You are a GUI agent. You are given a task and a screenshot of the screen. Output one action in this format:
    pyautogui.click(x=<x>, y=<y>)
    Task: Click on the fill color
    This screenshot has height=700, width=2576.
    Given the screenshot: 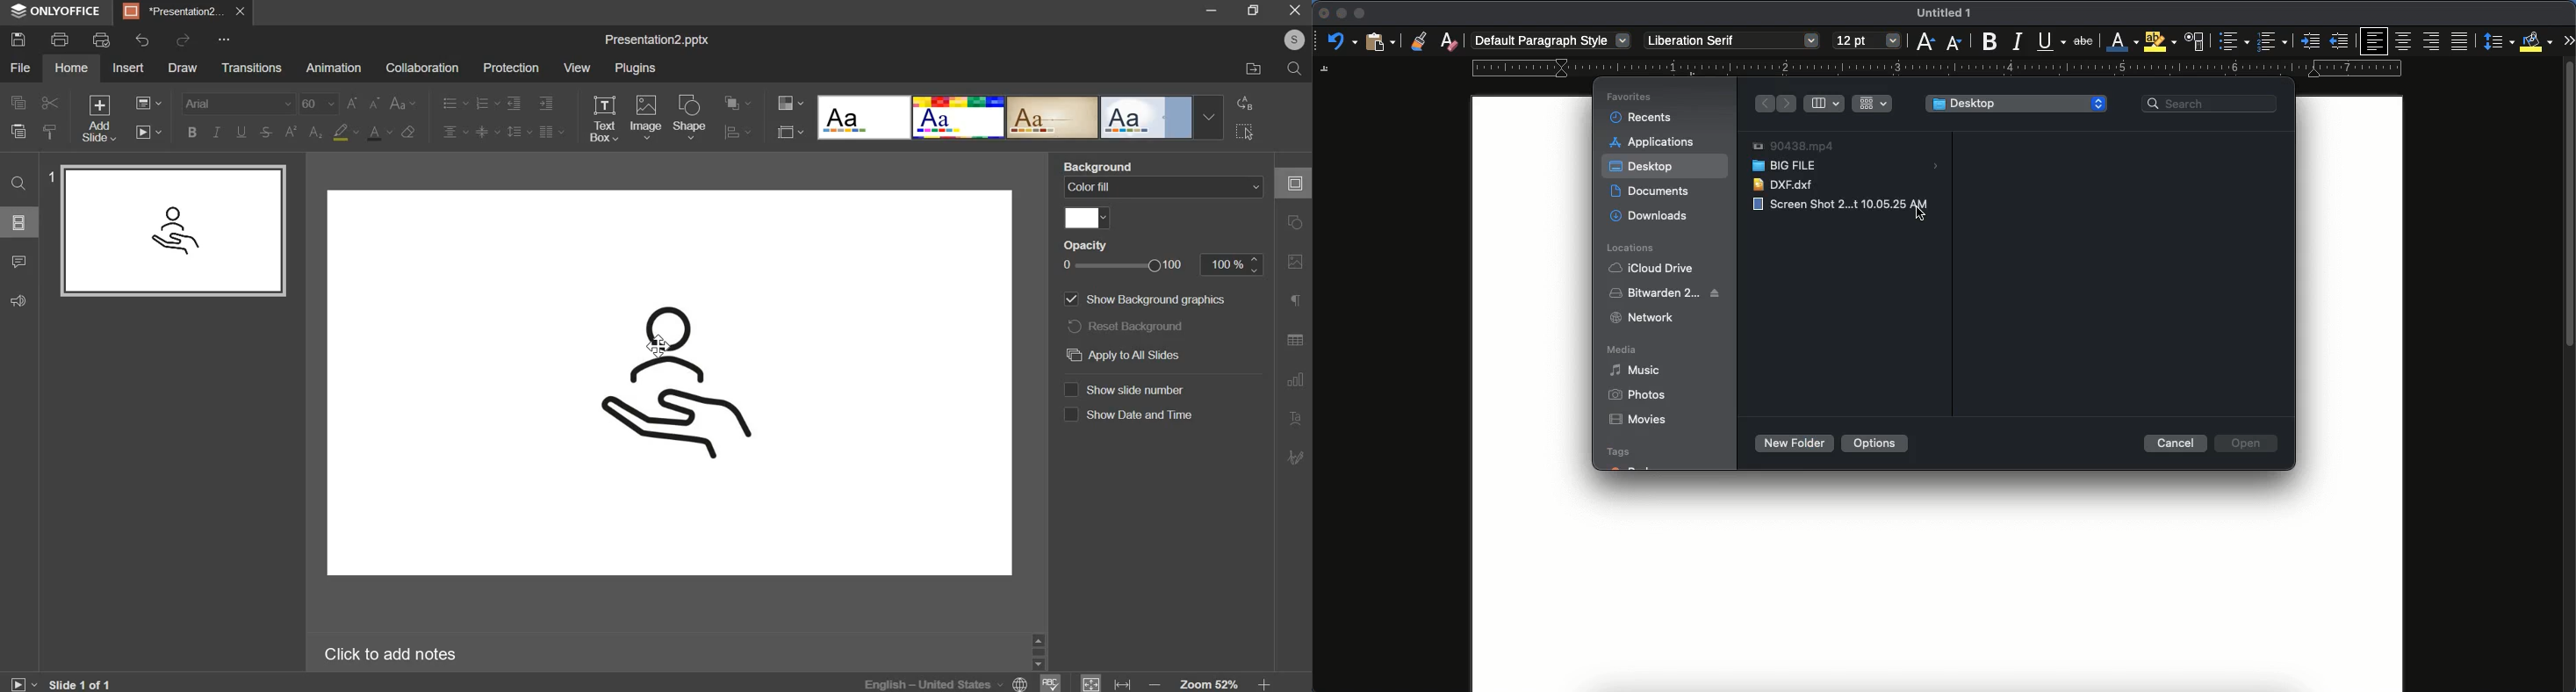 What is the action you would take?
    pyautogui.click(x=1084, y=220)
    